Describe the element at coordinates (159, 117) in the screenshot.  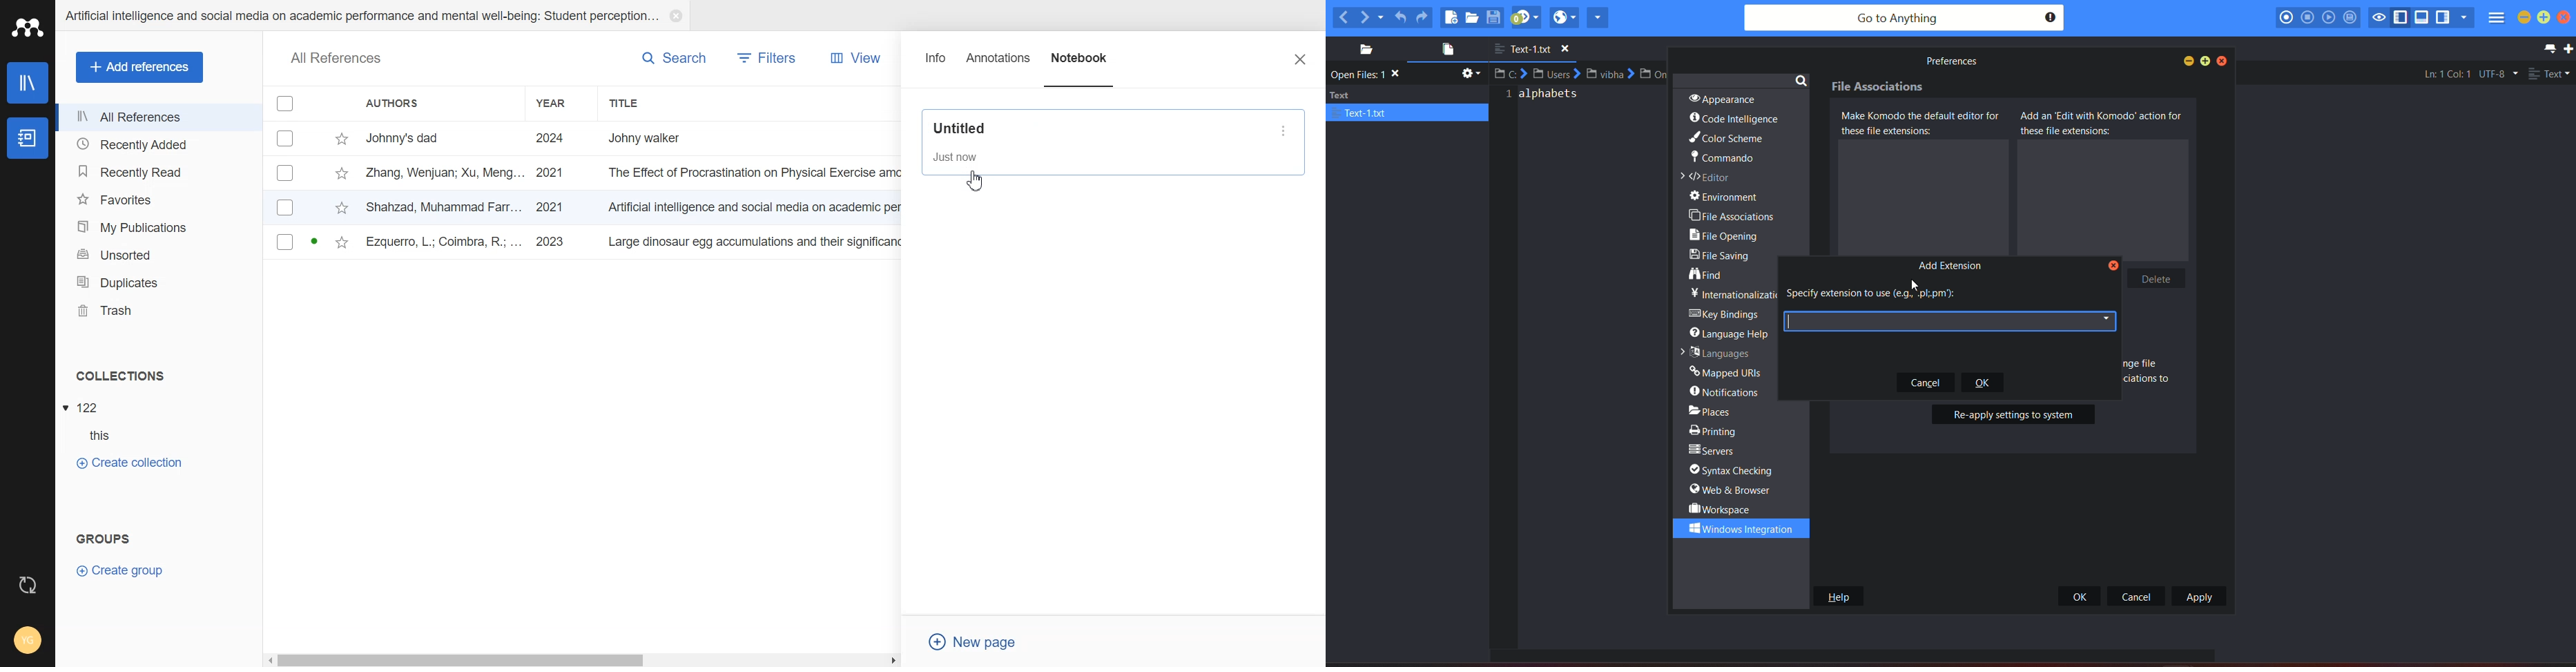
I see `All References` at that location.